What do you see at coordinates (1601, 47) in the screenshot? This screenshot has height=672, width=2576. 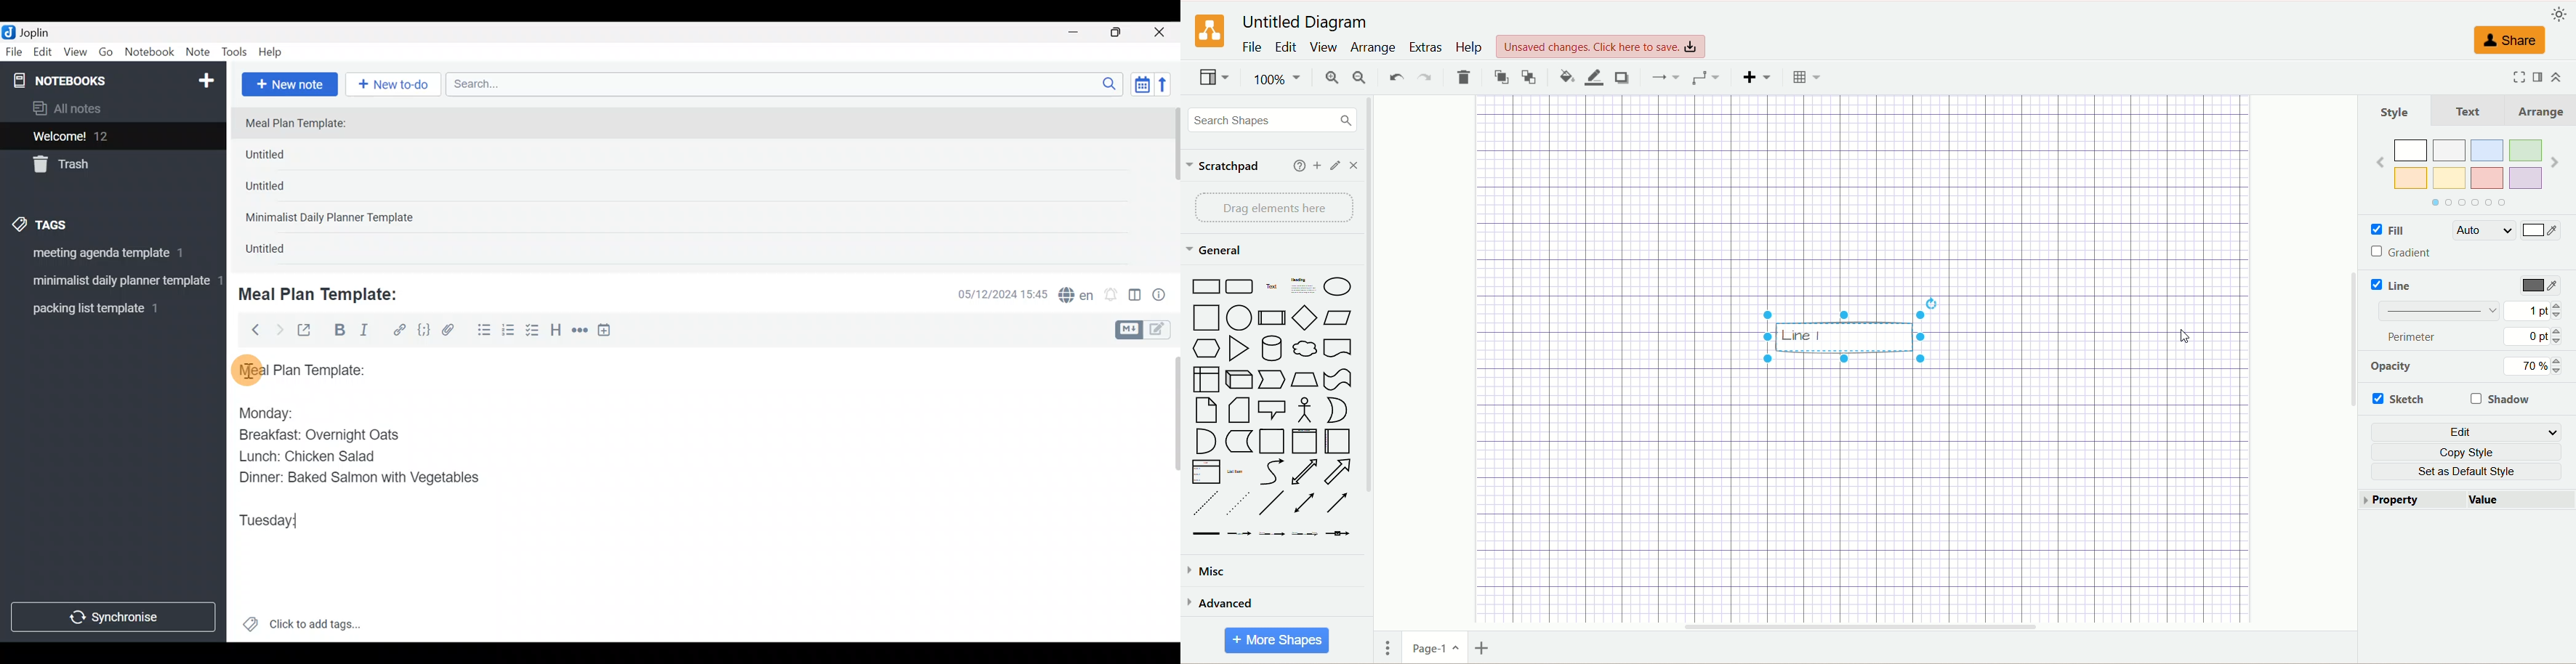 I see `Unsaved changes. click here to save` at bounding box center [1601, 47].